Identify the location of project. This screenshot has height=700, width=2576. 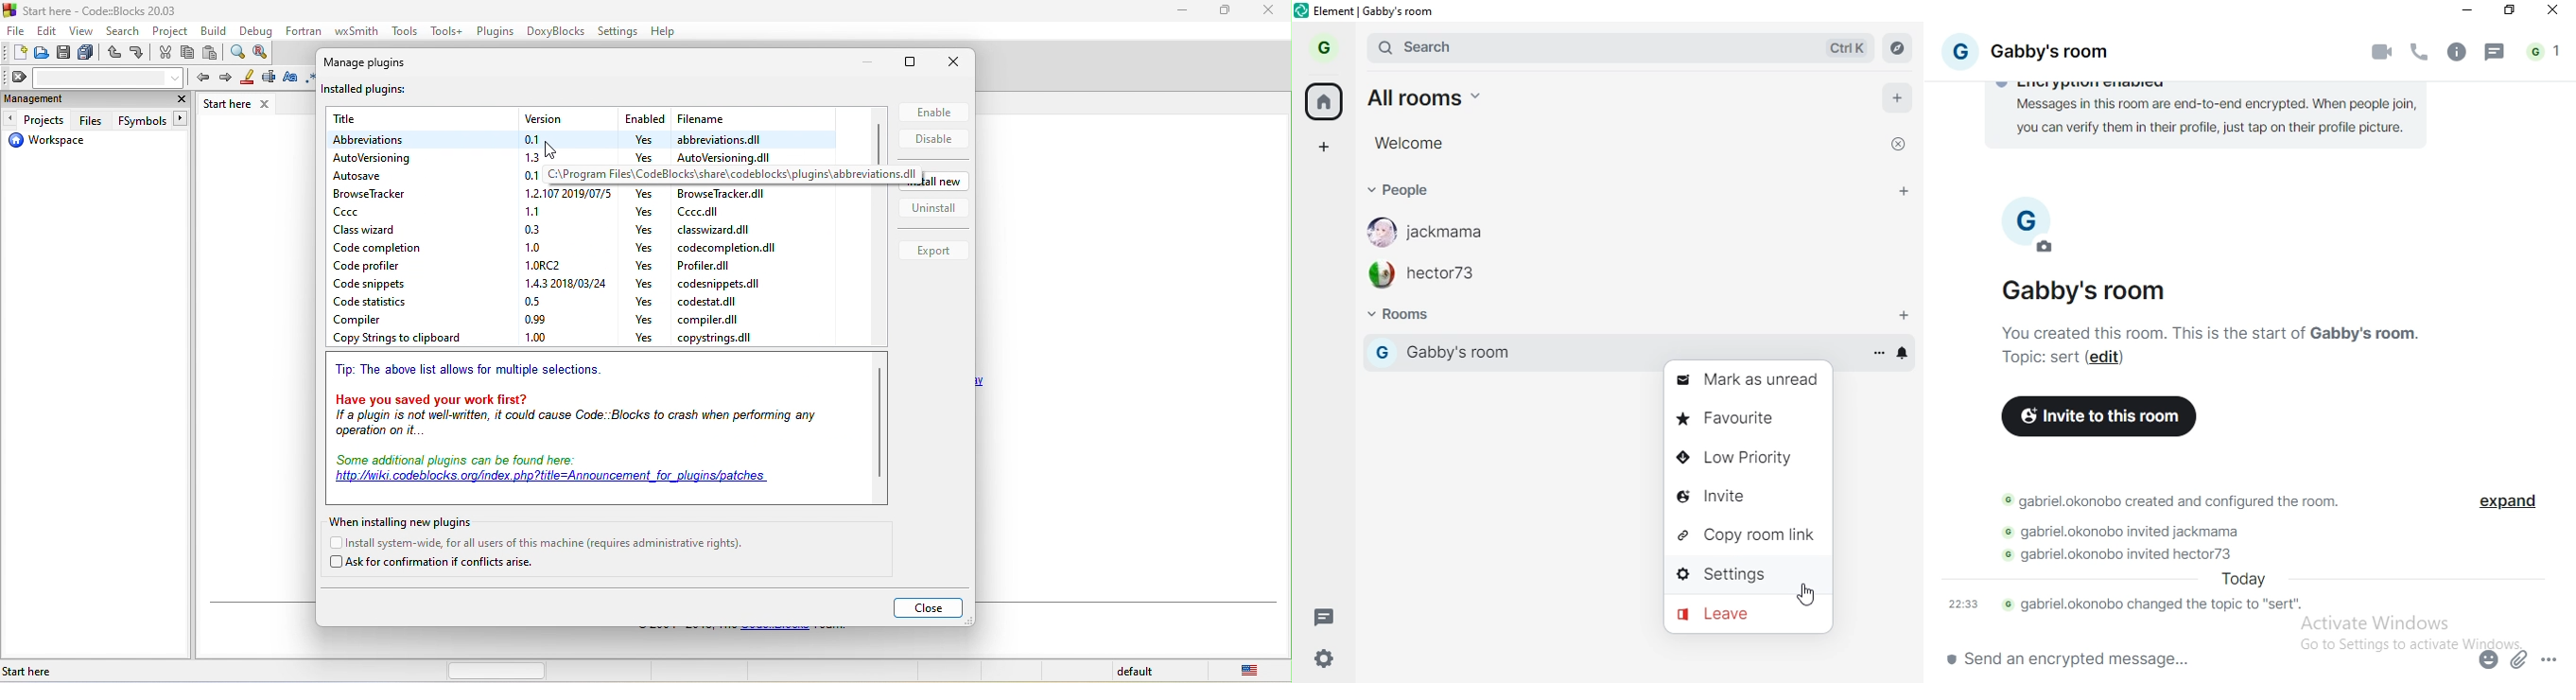
(165, 29).